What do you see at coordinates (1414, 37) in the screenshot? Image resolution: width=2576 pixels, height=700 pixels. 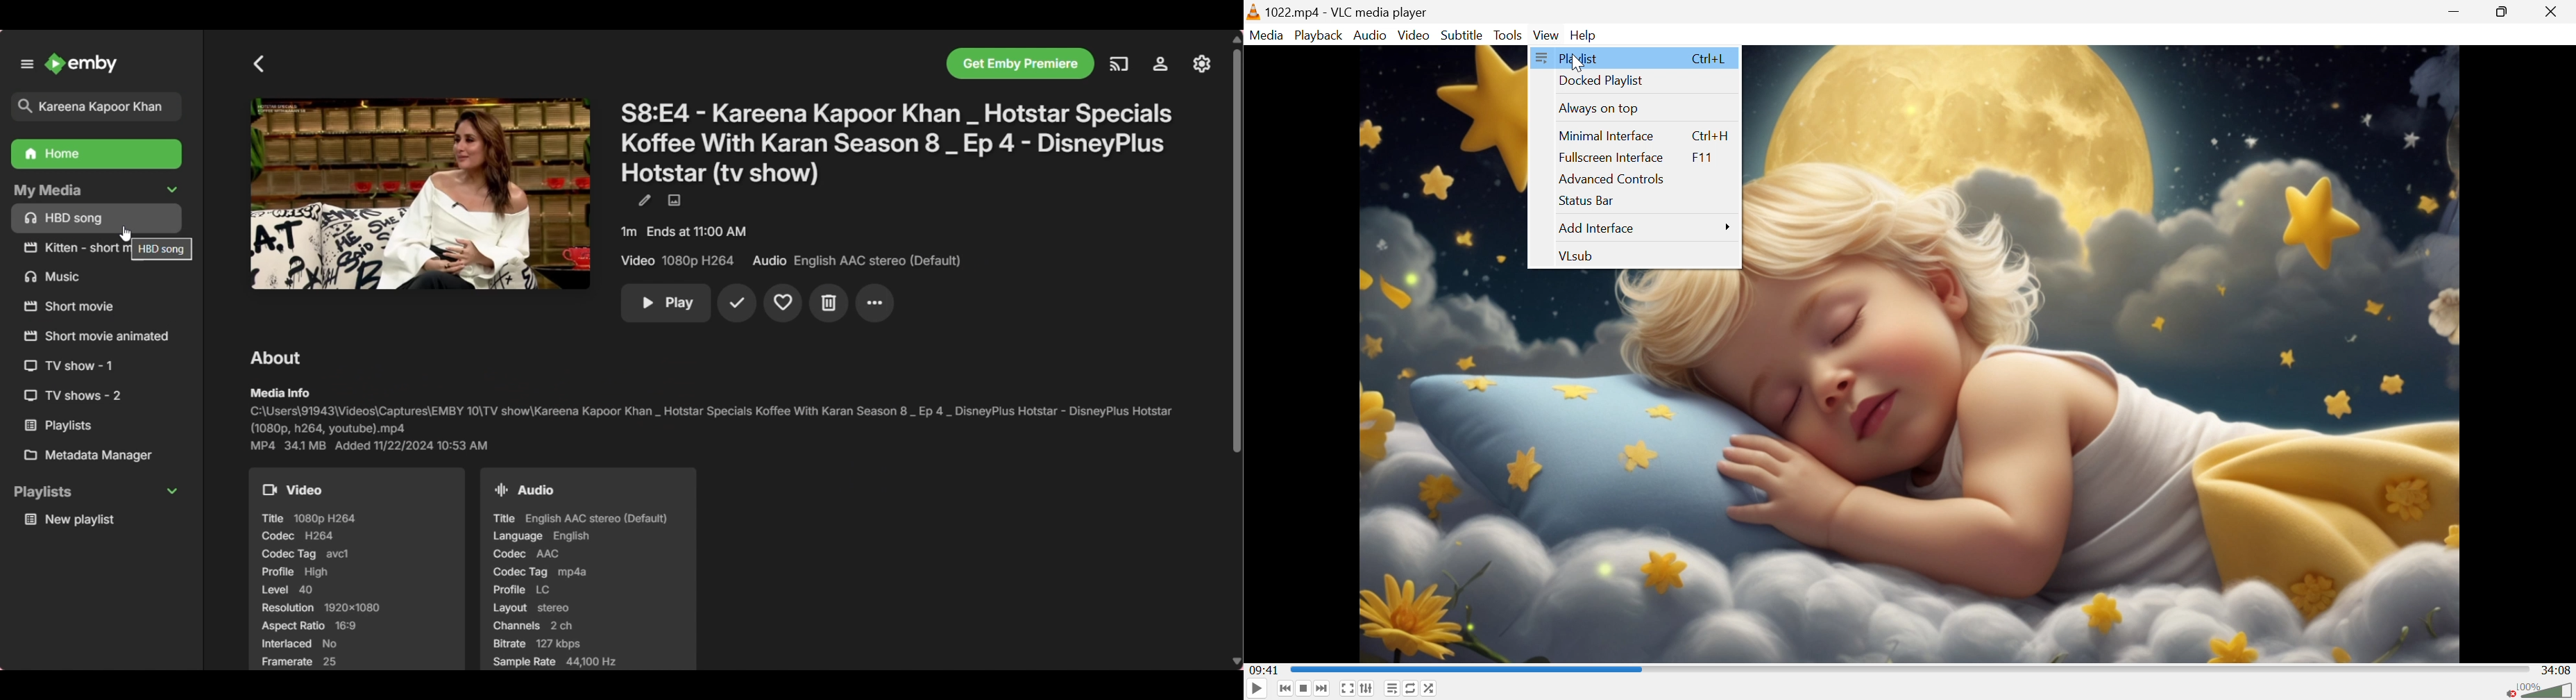 I see `Video` at bounding box center [1414, 37].